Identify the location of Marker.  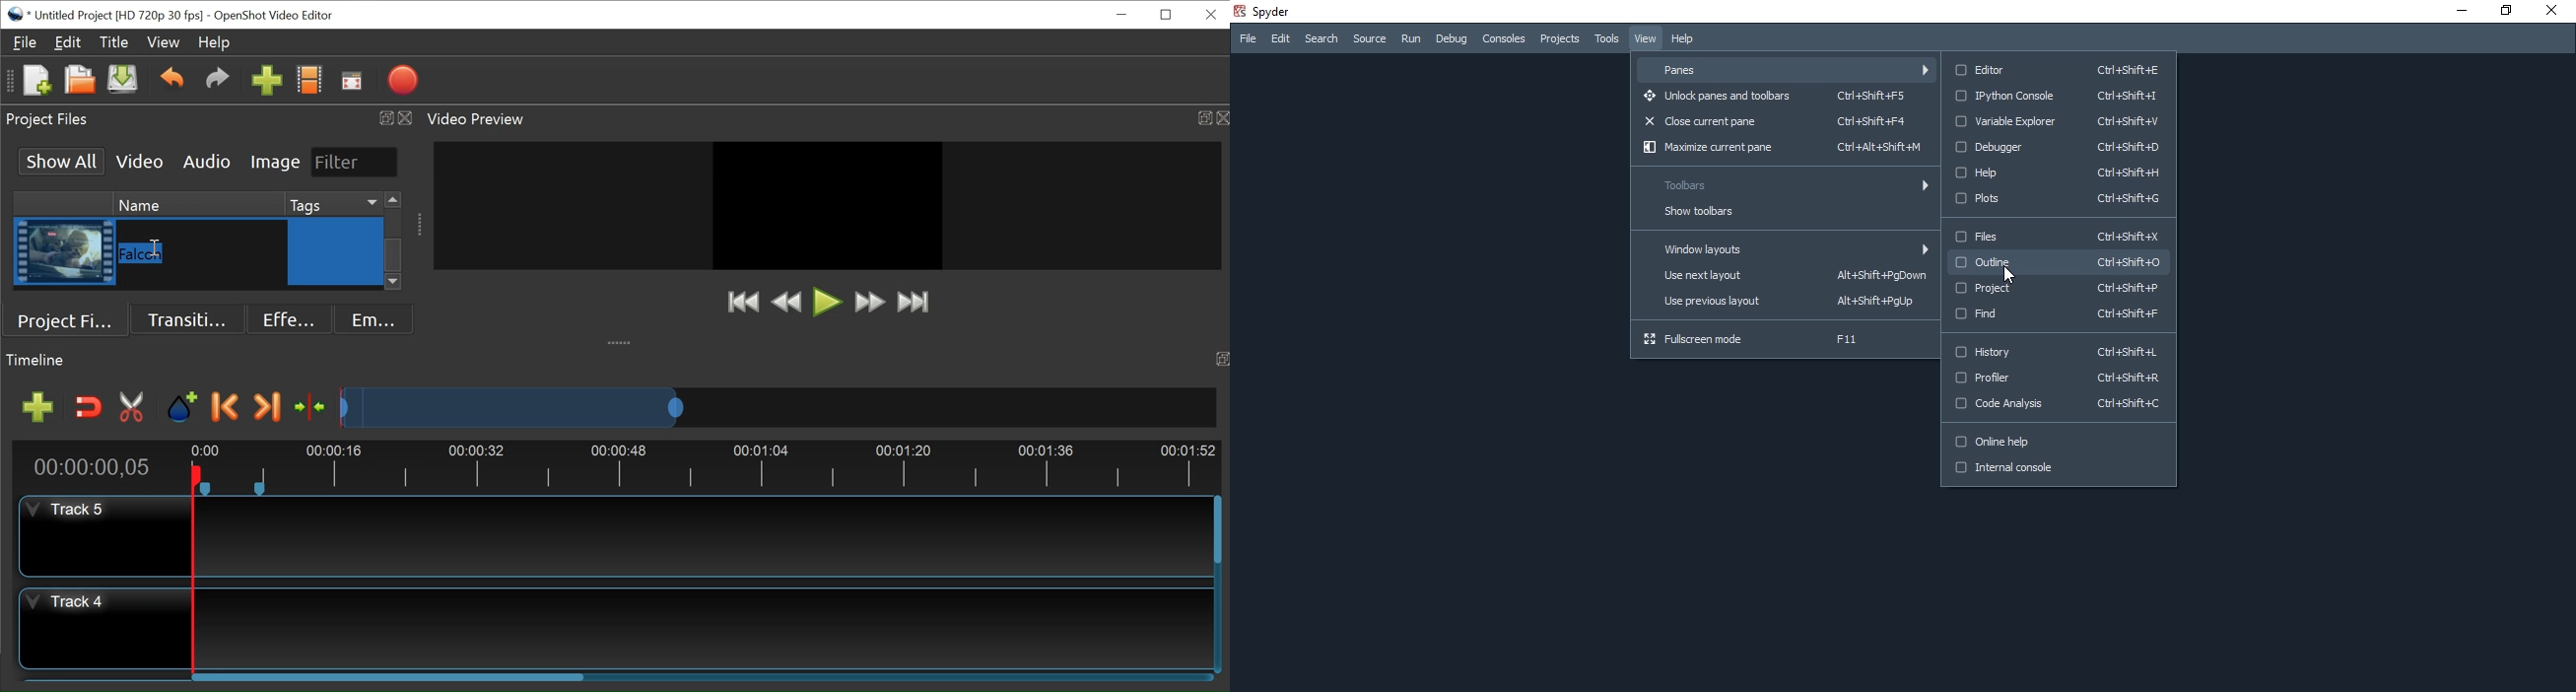
(183, 408).